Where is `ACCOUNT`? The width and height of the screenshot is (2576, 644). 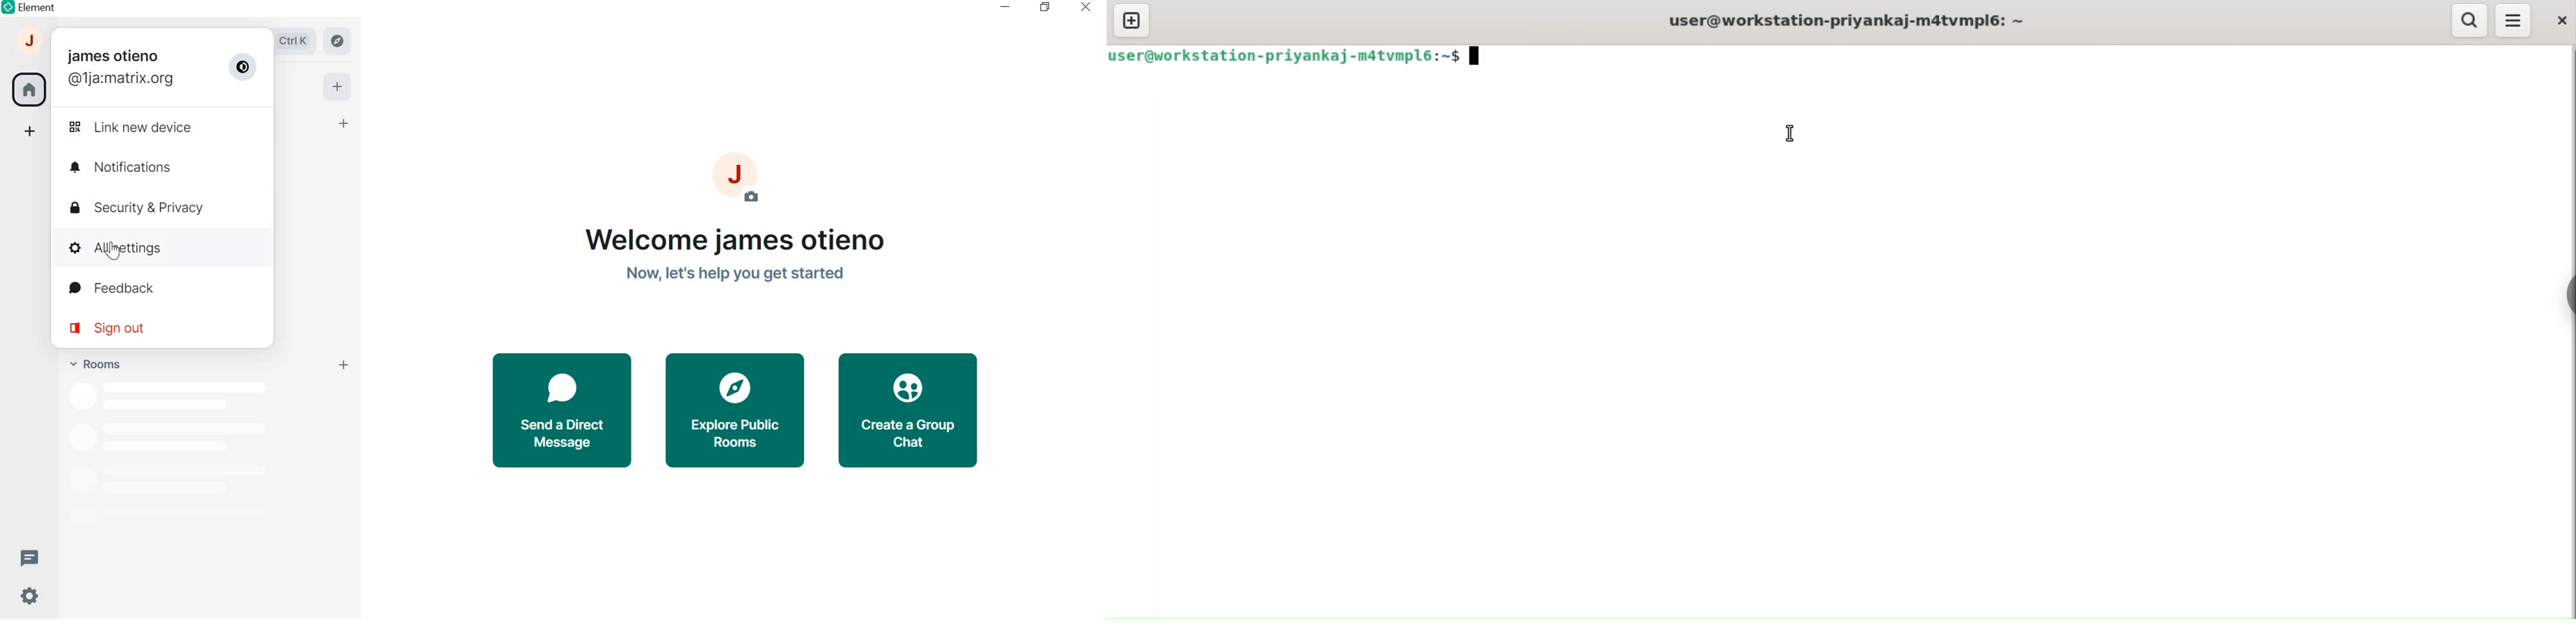
ACCOUNT is located at coordinates (31, 44).